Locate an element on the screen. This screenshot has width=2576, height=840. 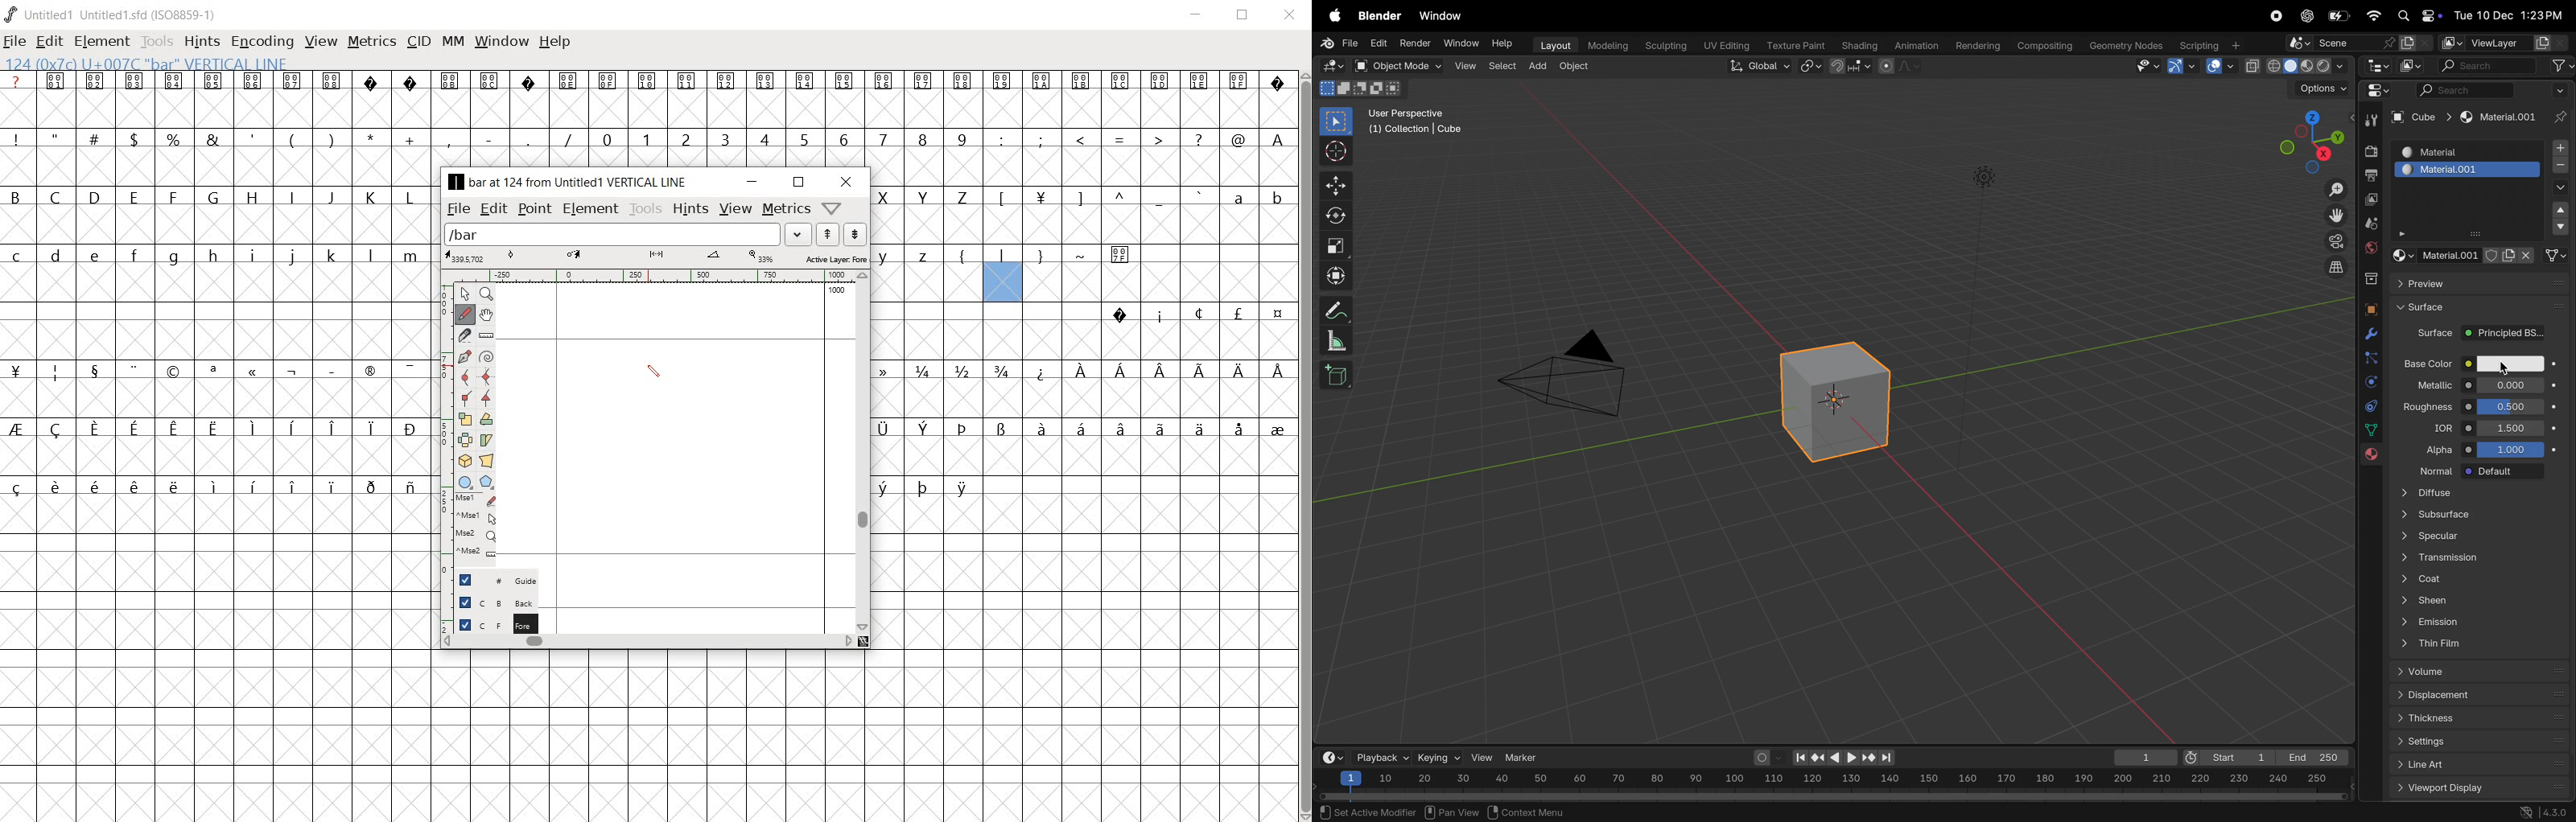
Global is located at coordinates (1756, 66).